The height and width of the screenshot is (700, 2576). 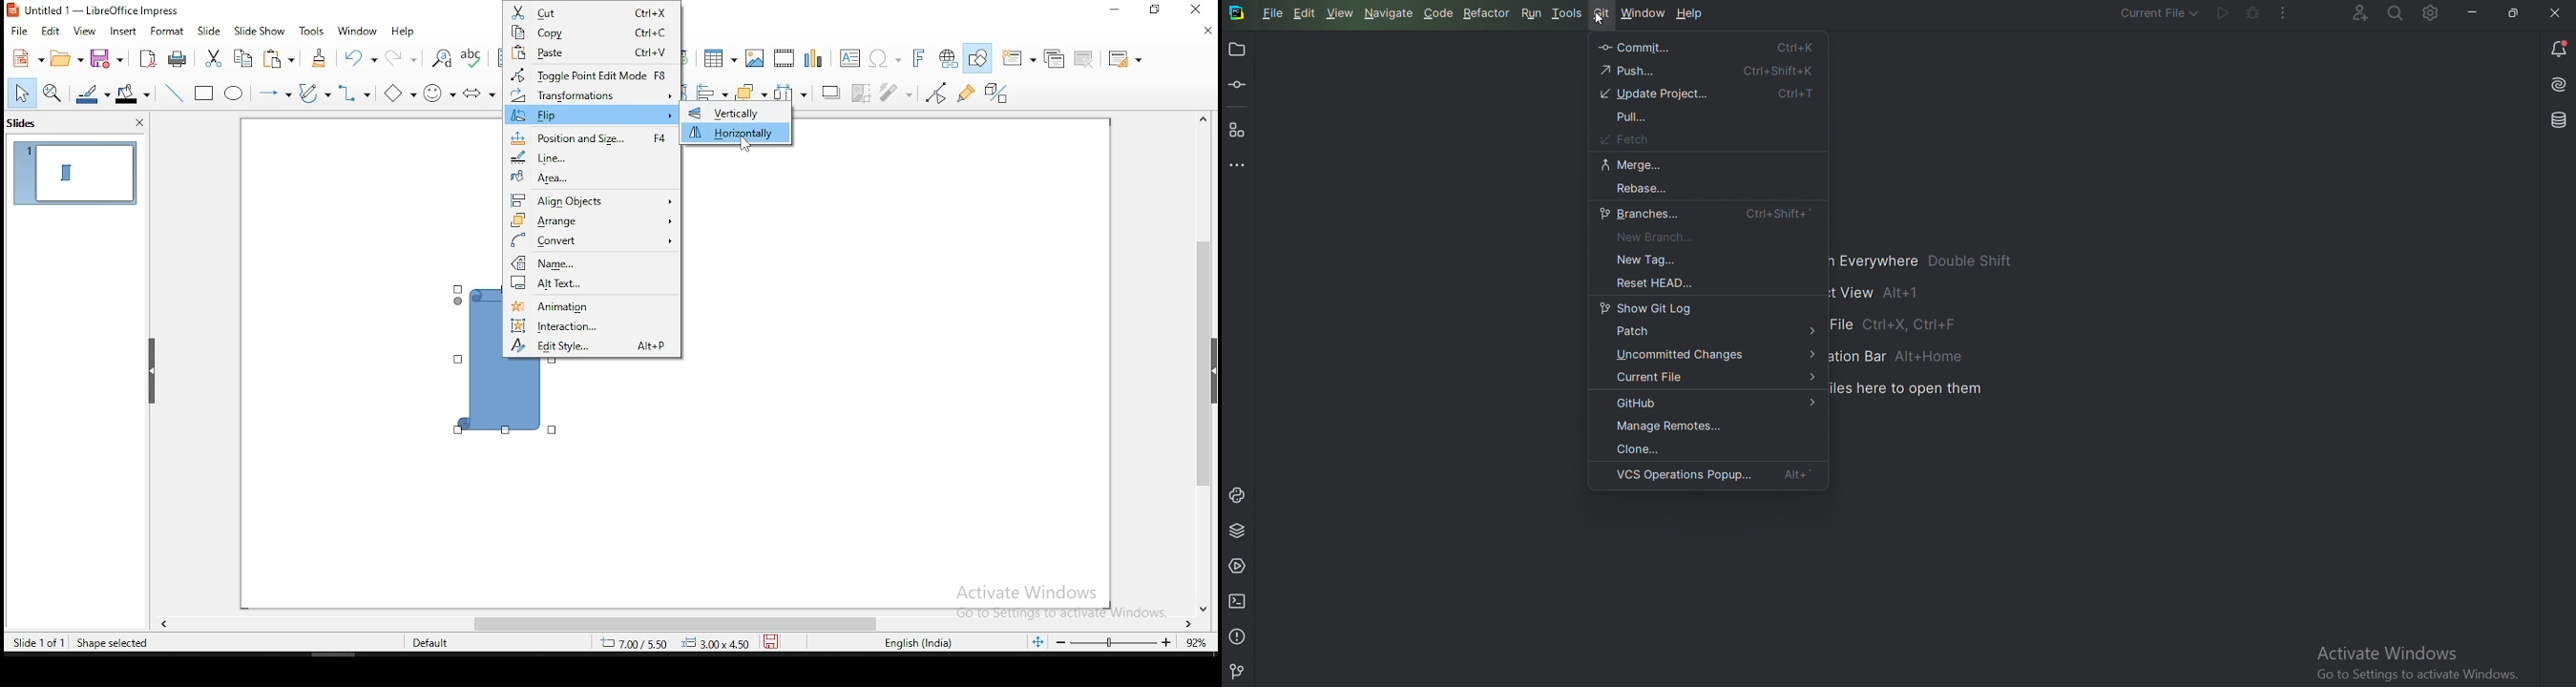 I want to click on toggle point edit mode, so click(x=940, y=92).